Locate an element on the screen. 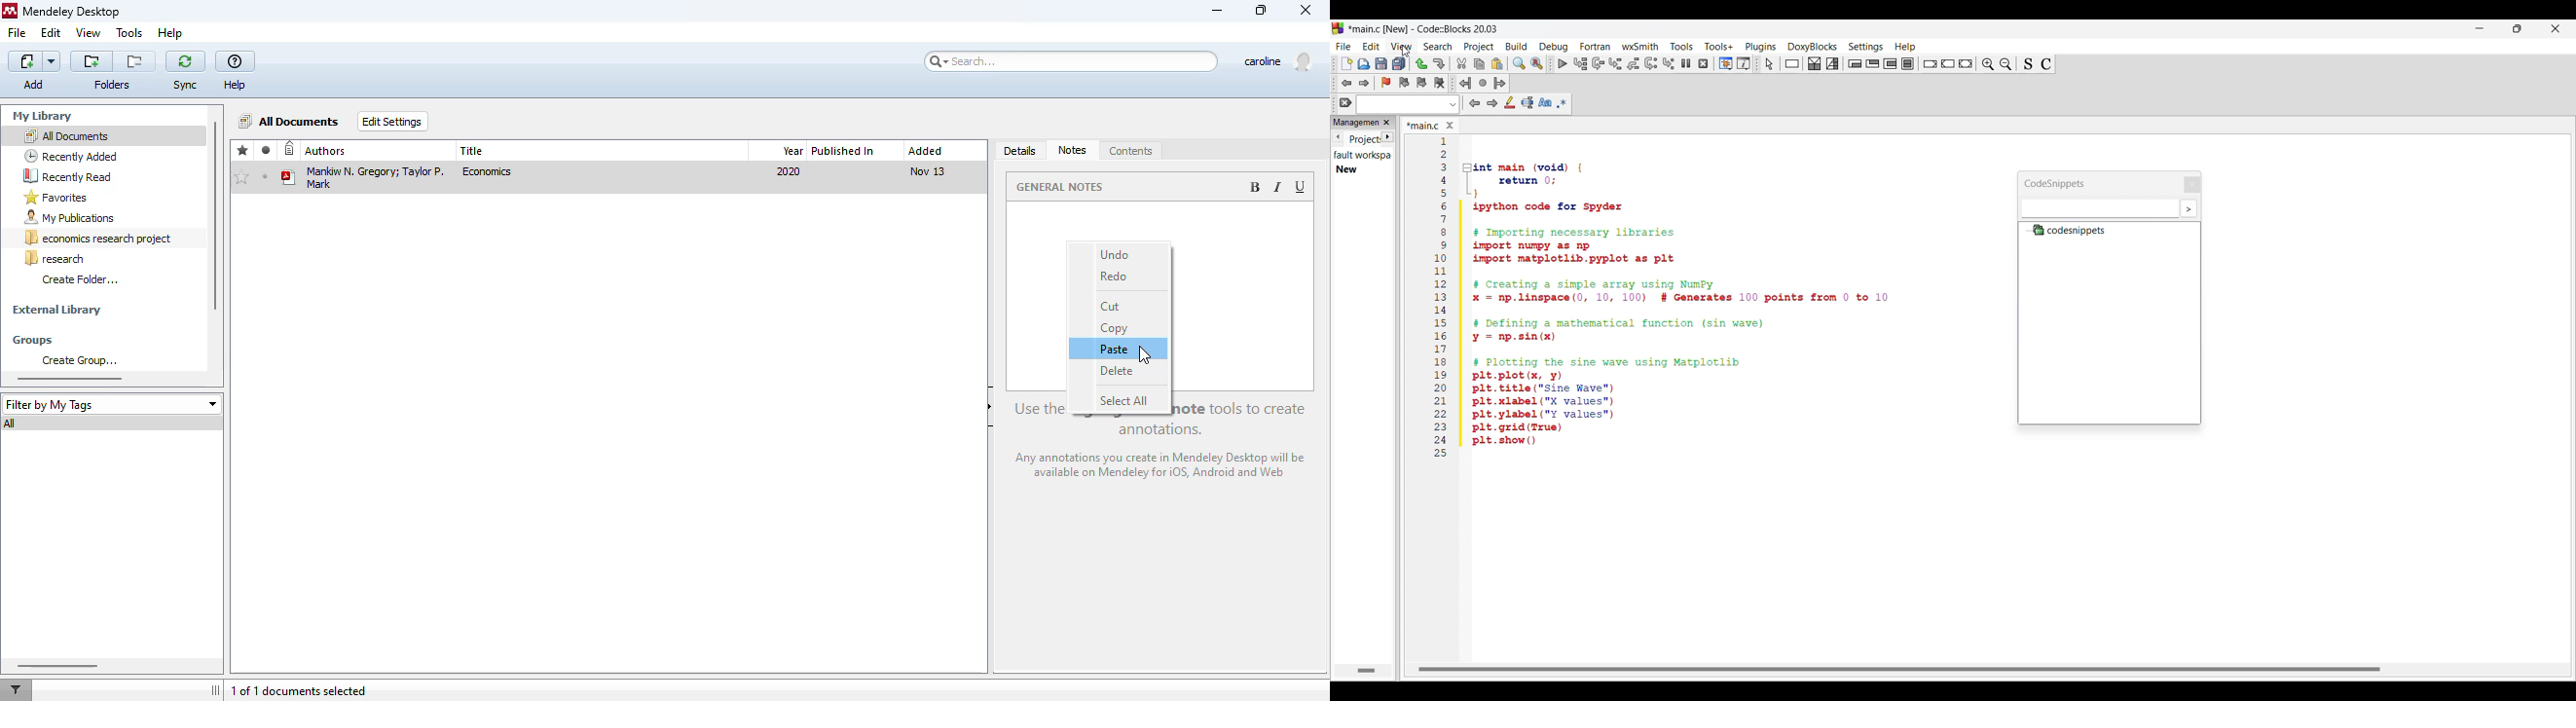  Save is located at coordinates (1381, 64).